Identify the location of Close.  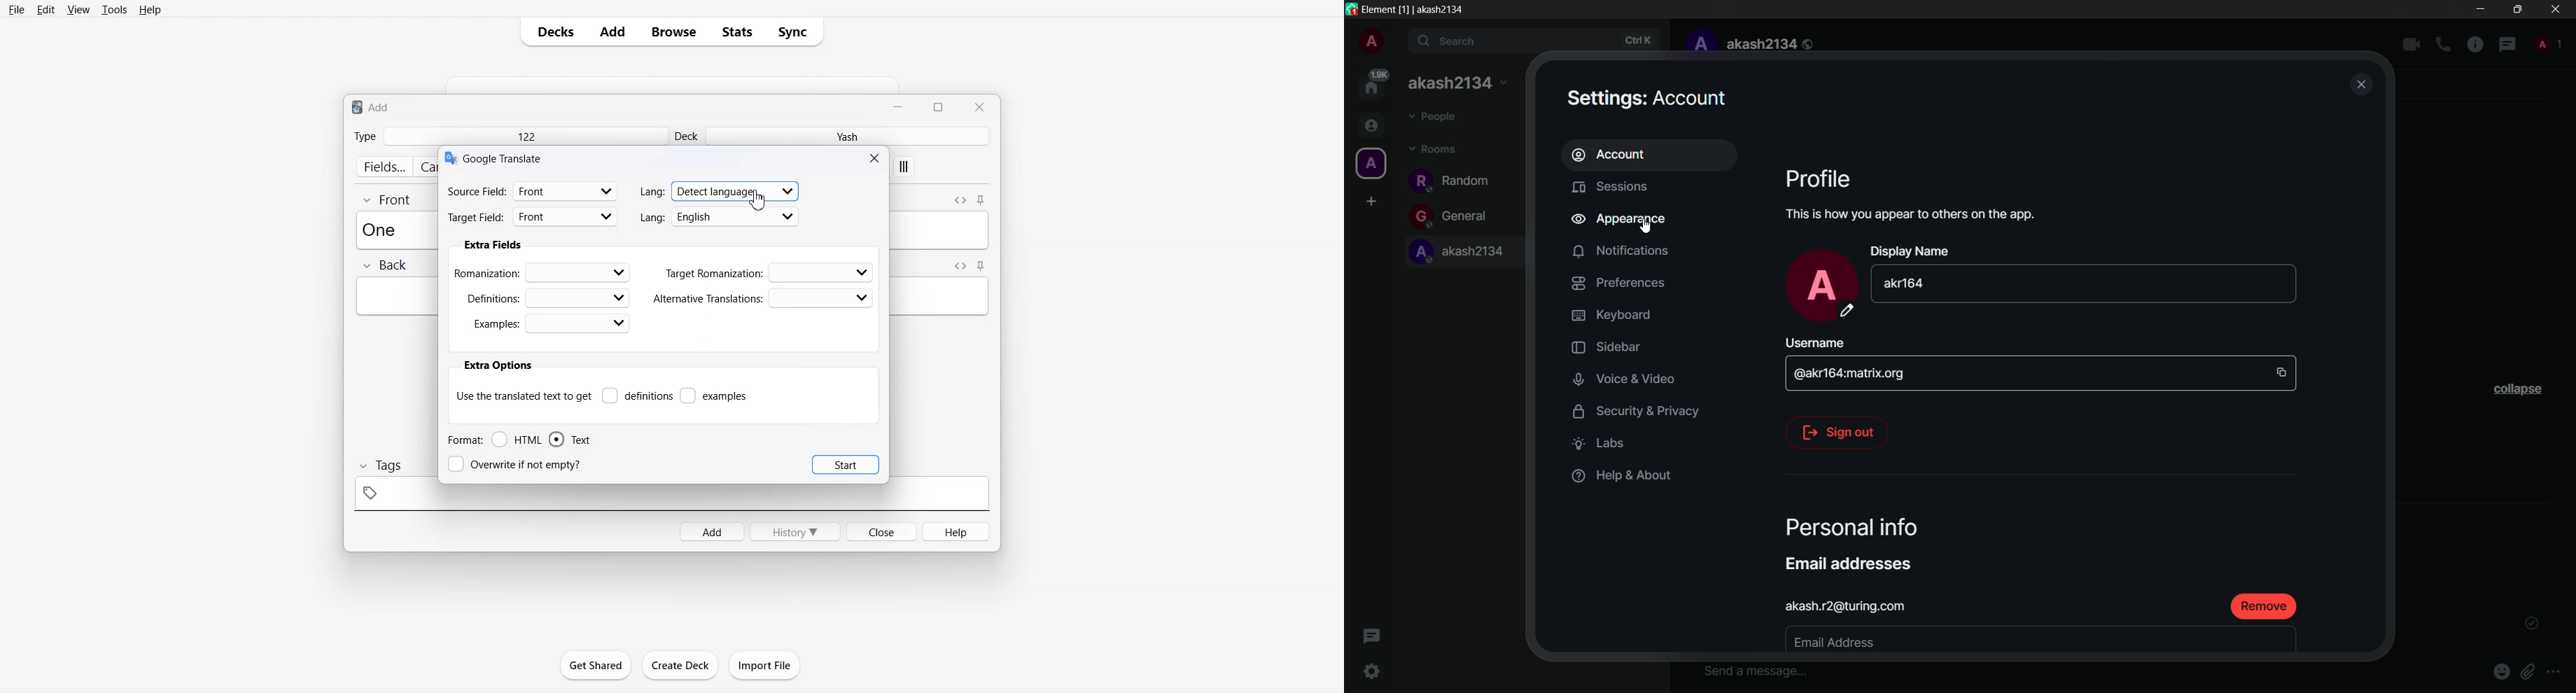
(876, 158).